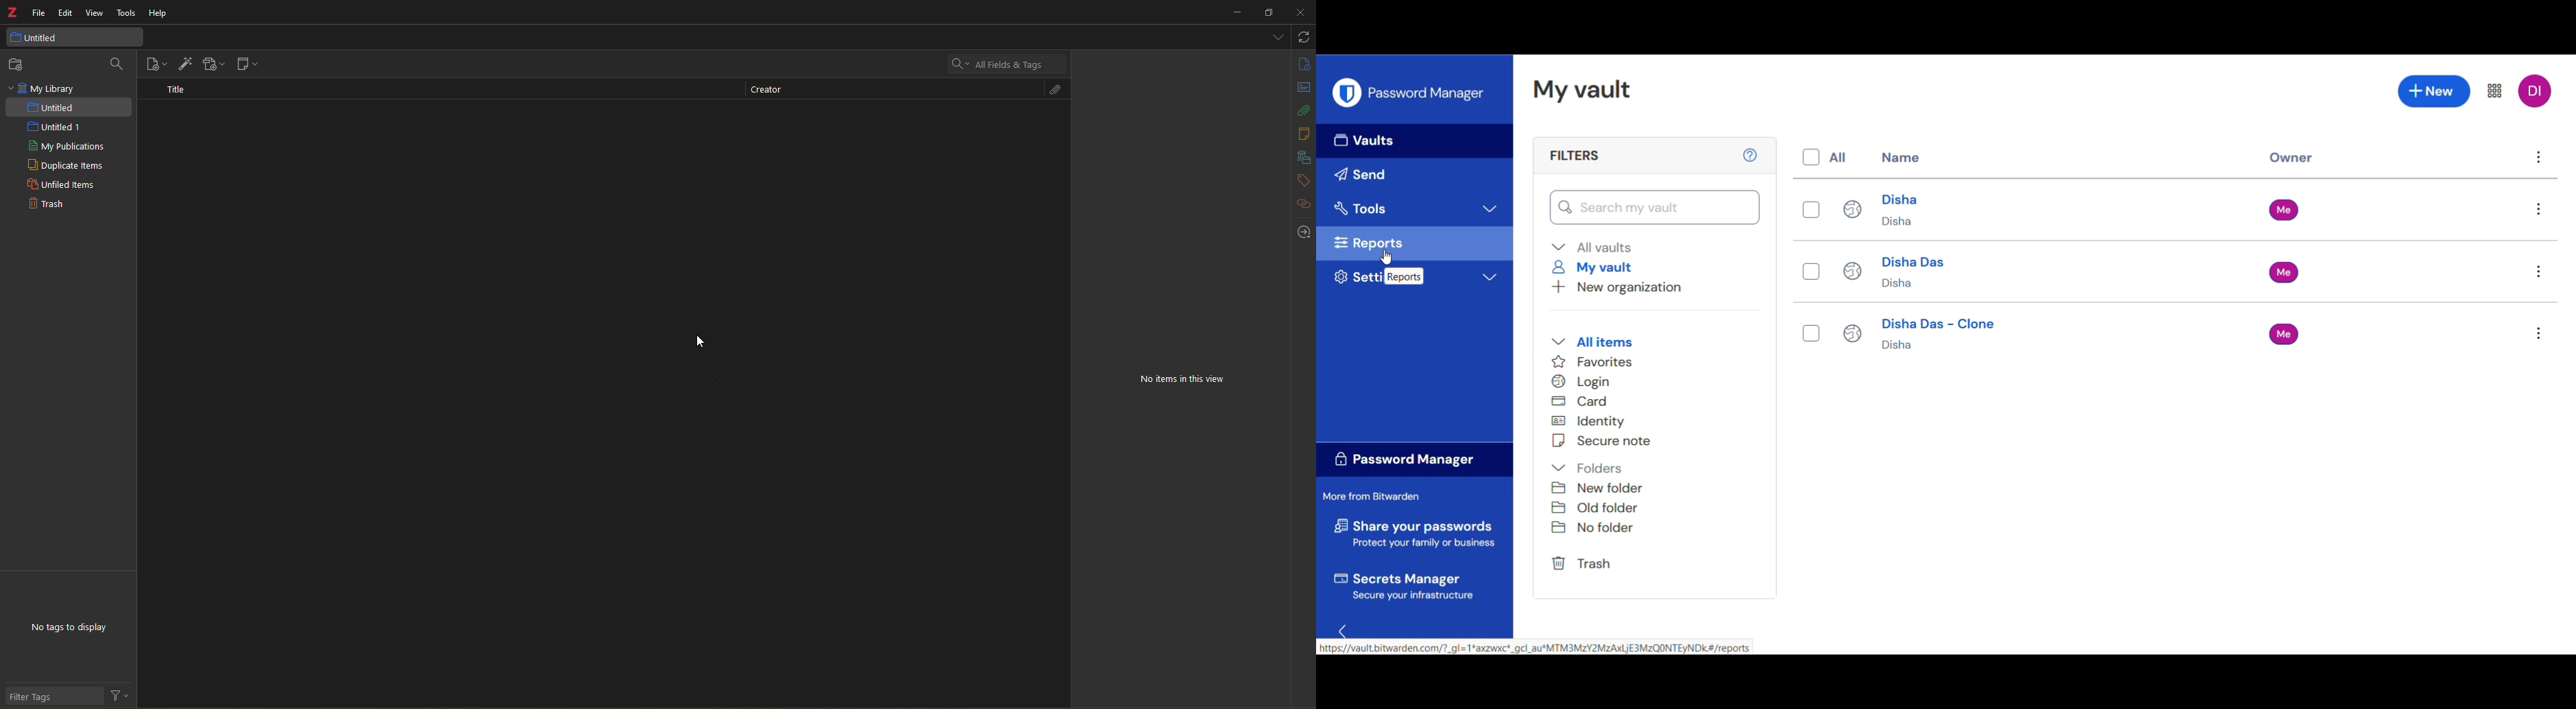 The width and height of the screenshot is (2576, 728). What do you see at coordinates (36, 38) in the screenshot?
I see `untitled` at bounding box center [36, 38].